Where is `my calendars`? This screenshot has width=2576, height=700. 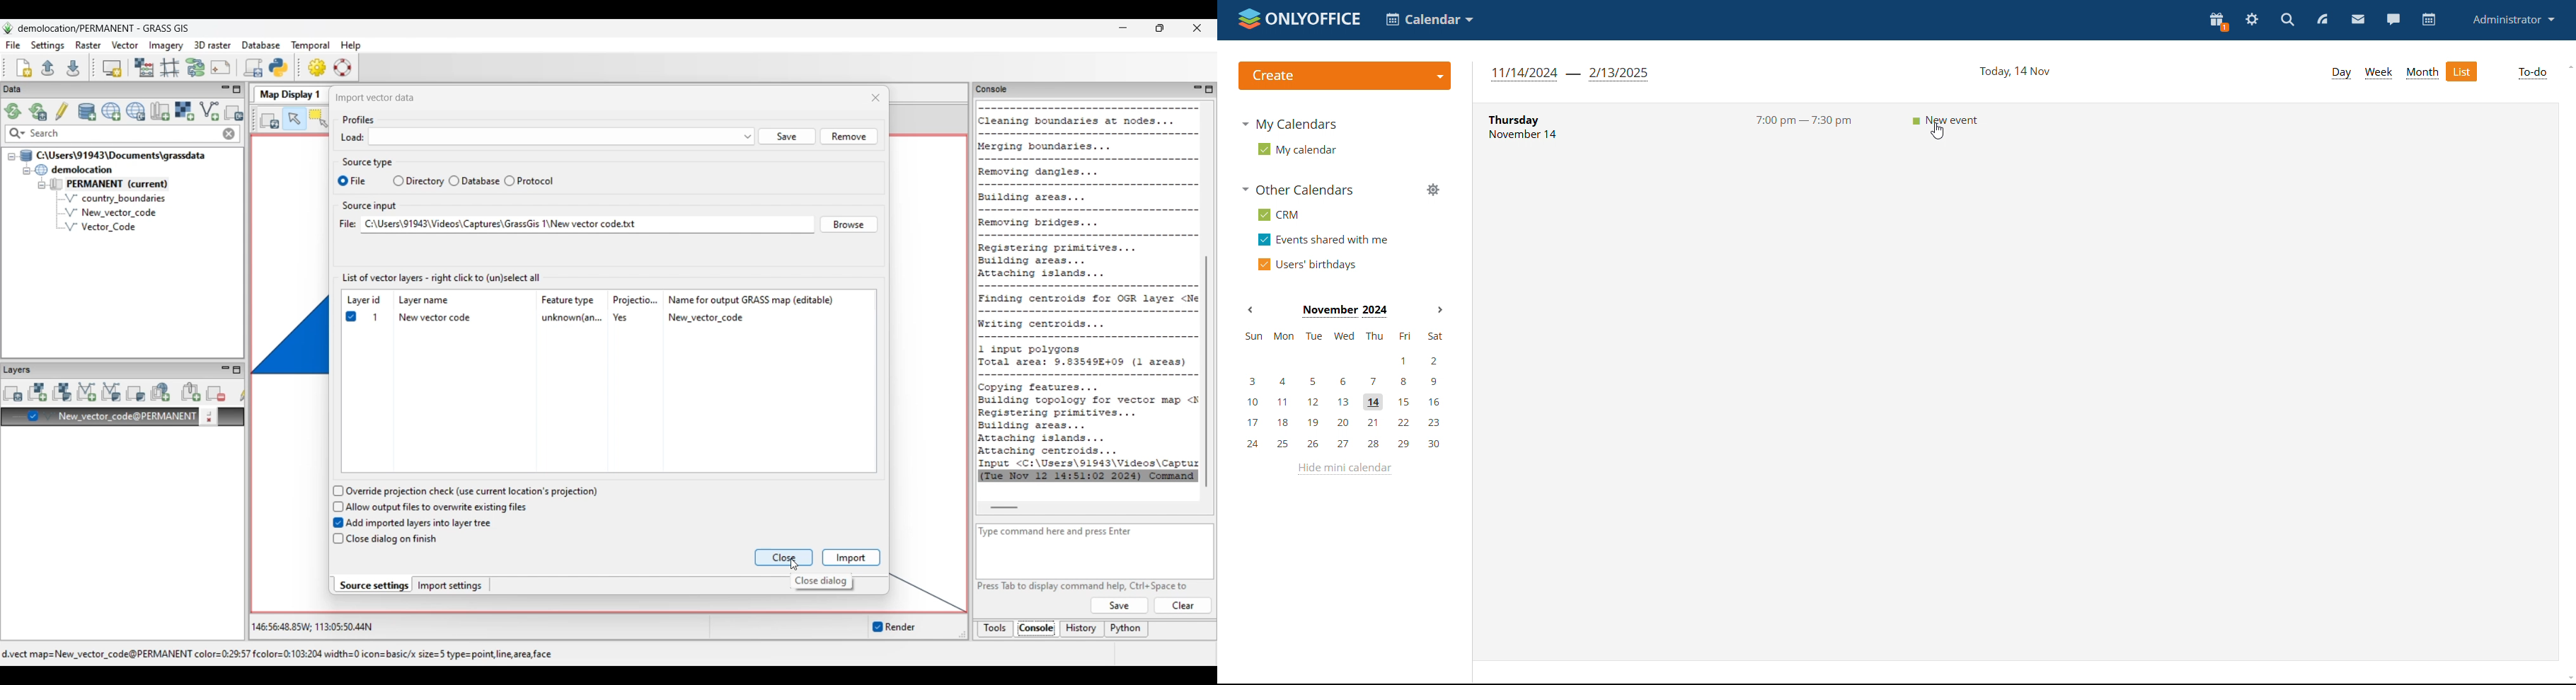 my calendars is located at coordinates (1287, 123).